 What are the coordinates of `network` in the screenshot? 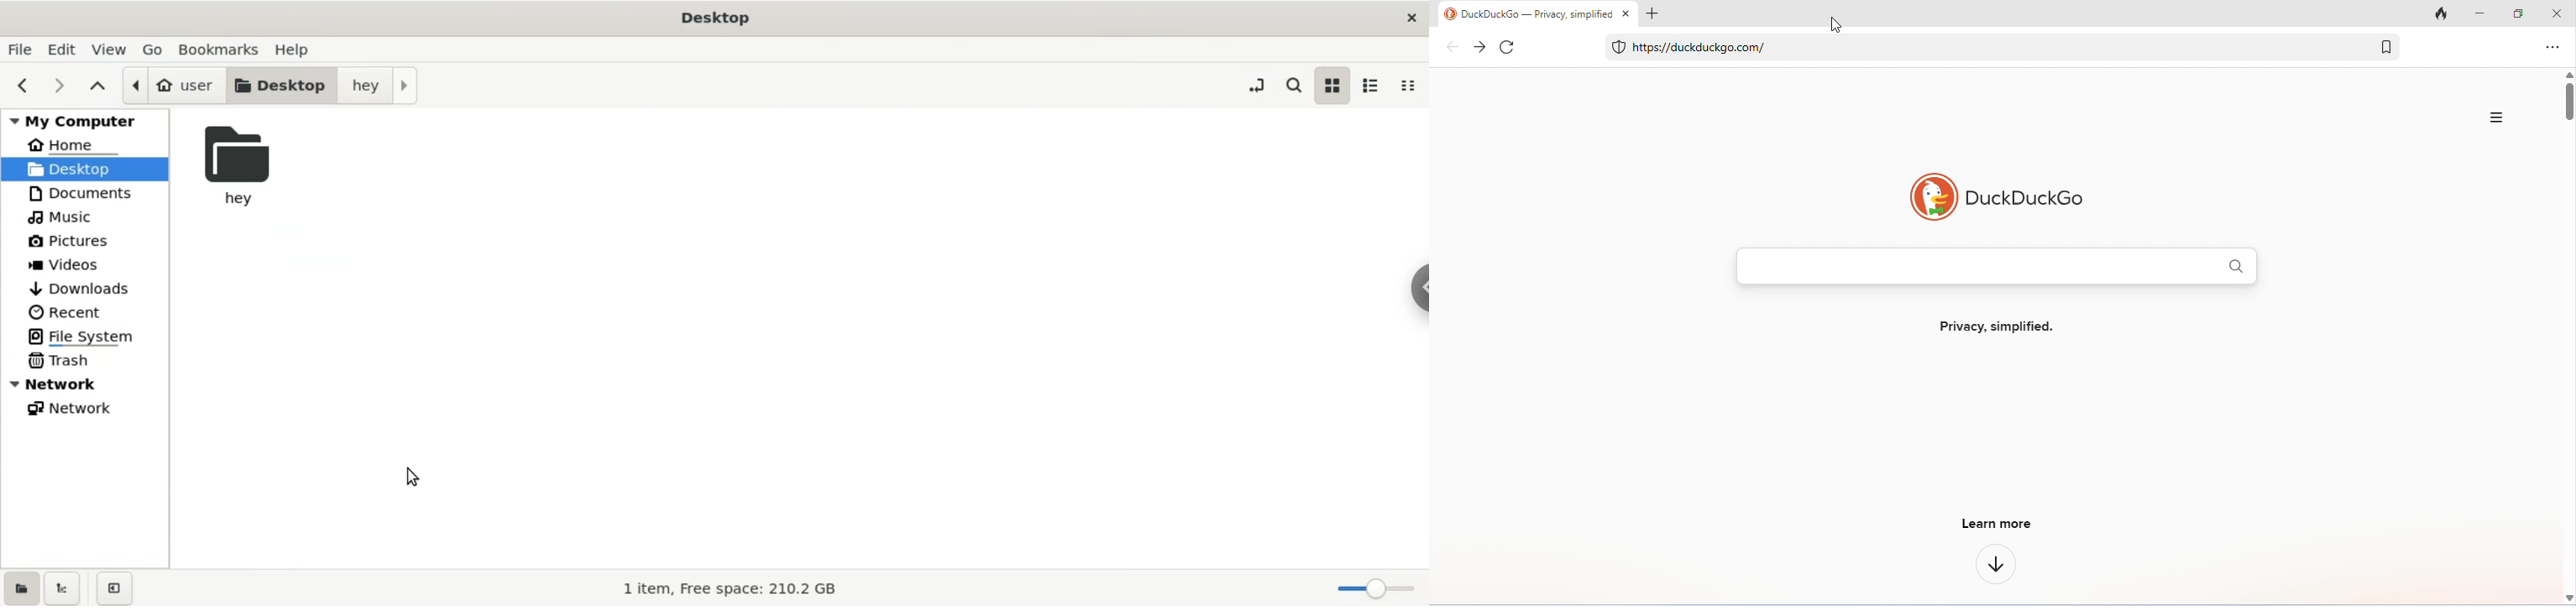 It's located at (87, 383).